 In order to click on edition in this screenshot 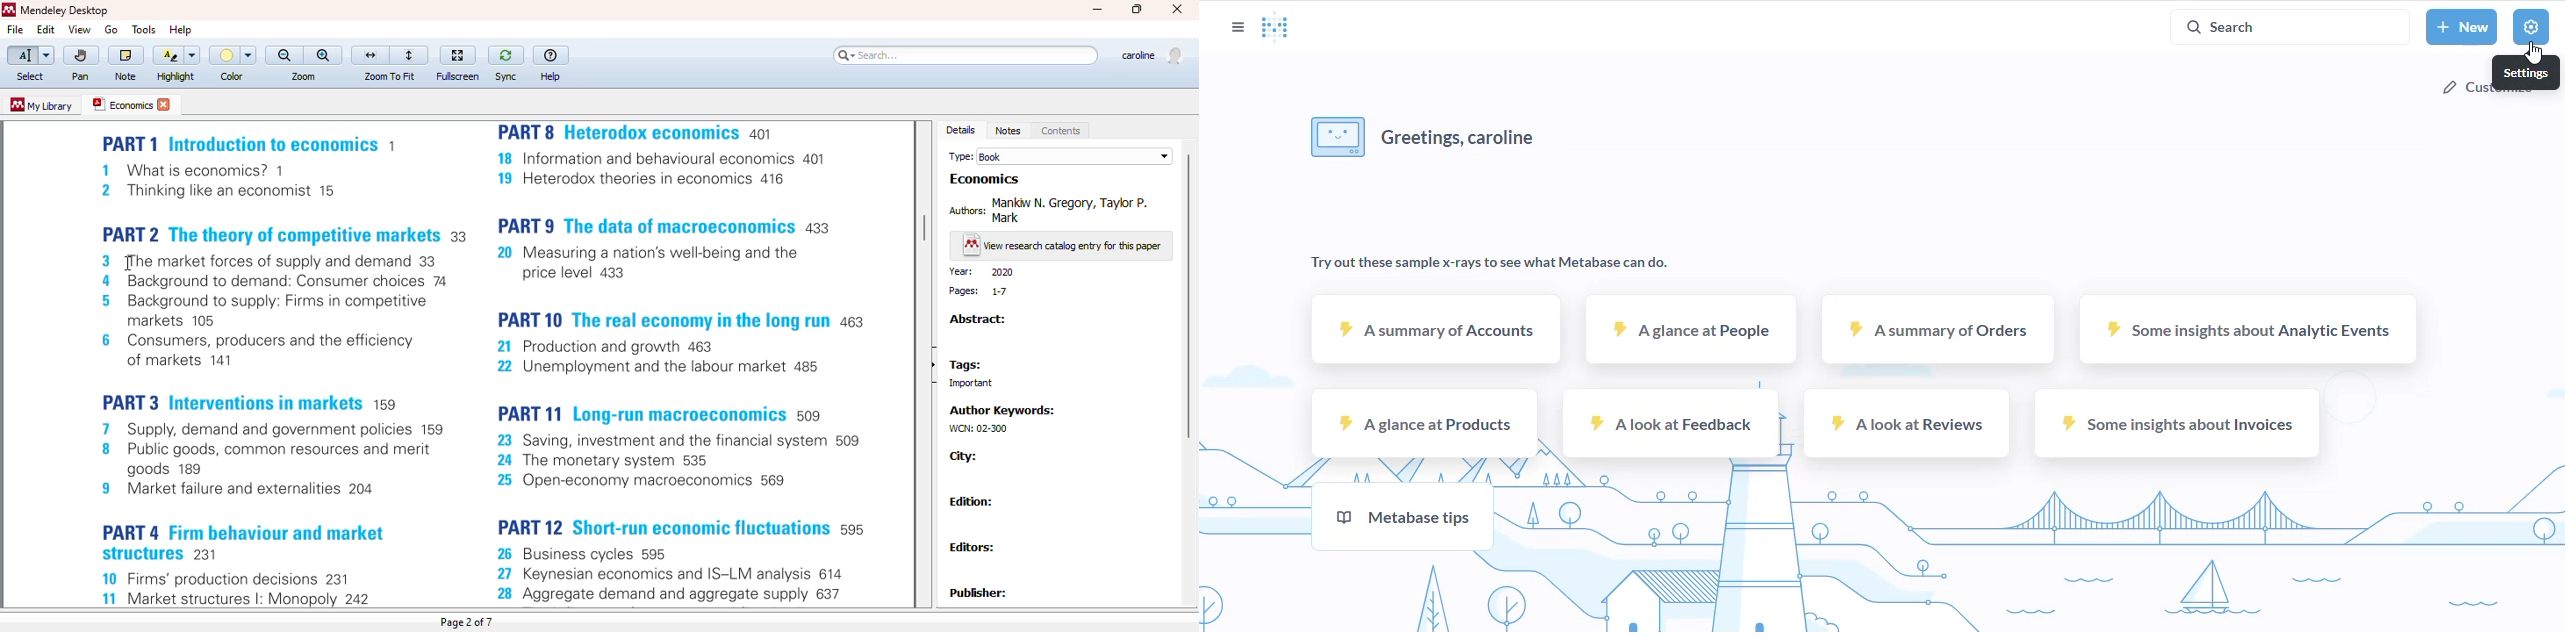, I will do `click(972, 501)`.